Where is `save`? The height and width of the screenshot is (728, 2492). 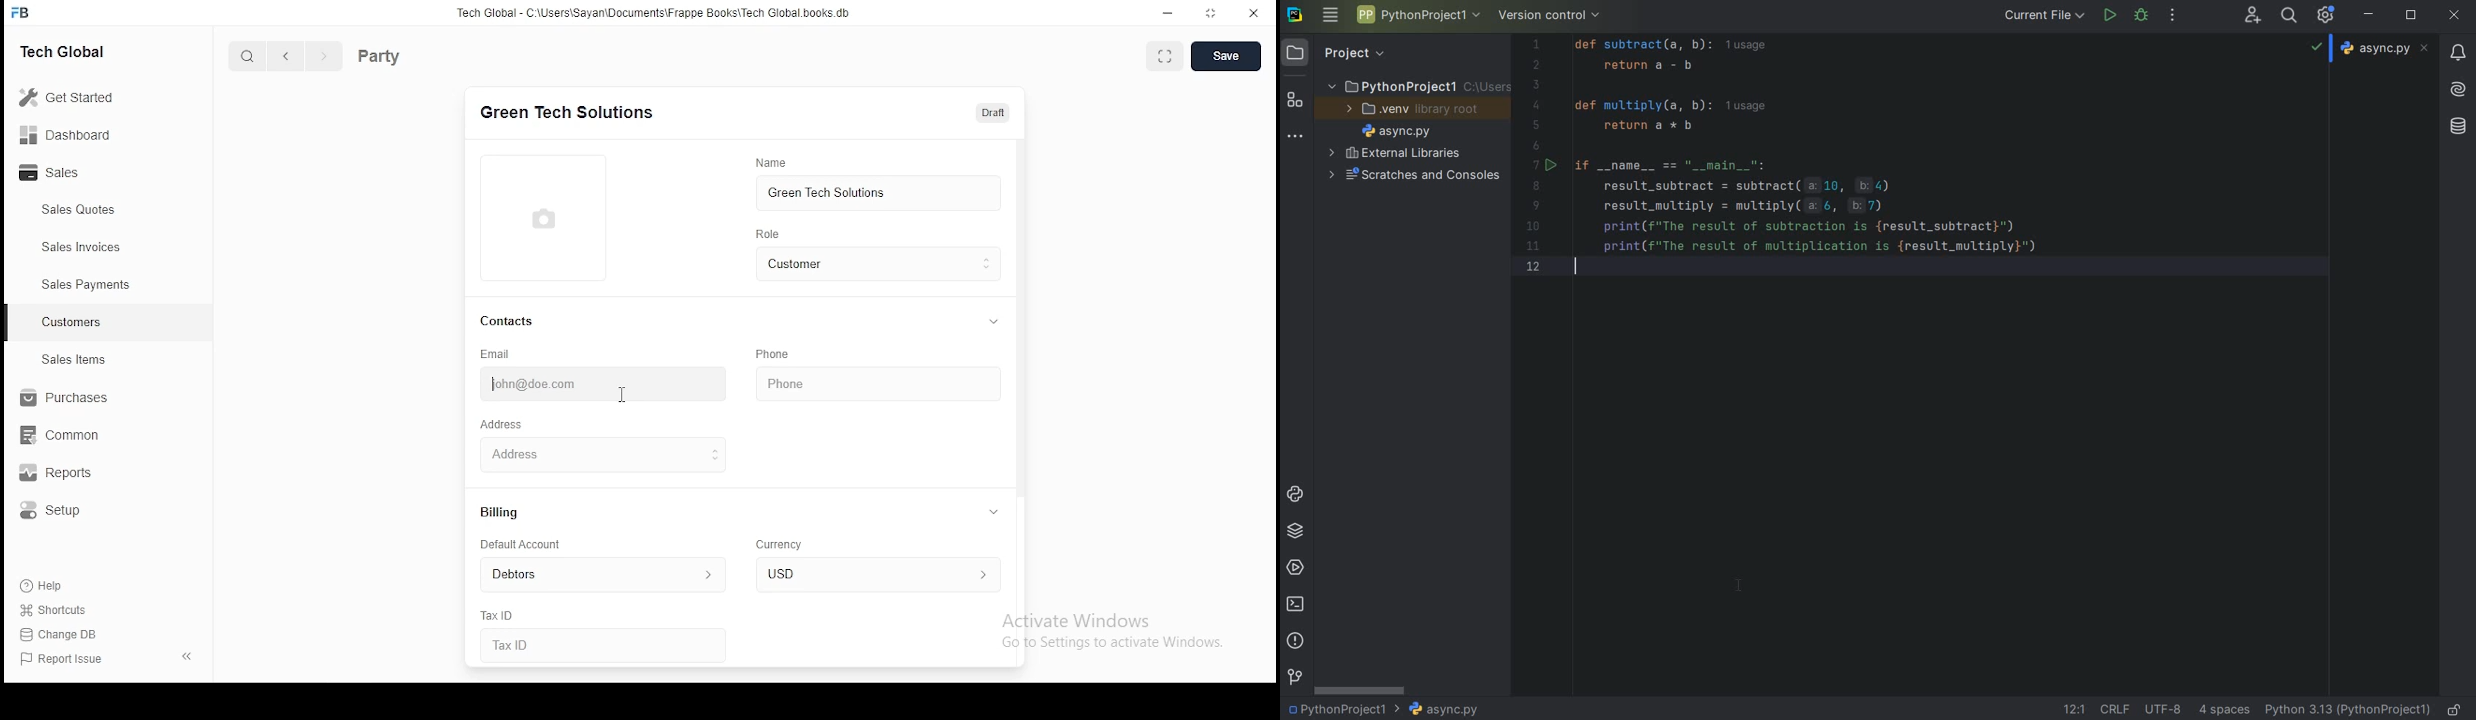
save is located at coordinates (1225, 56).